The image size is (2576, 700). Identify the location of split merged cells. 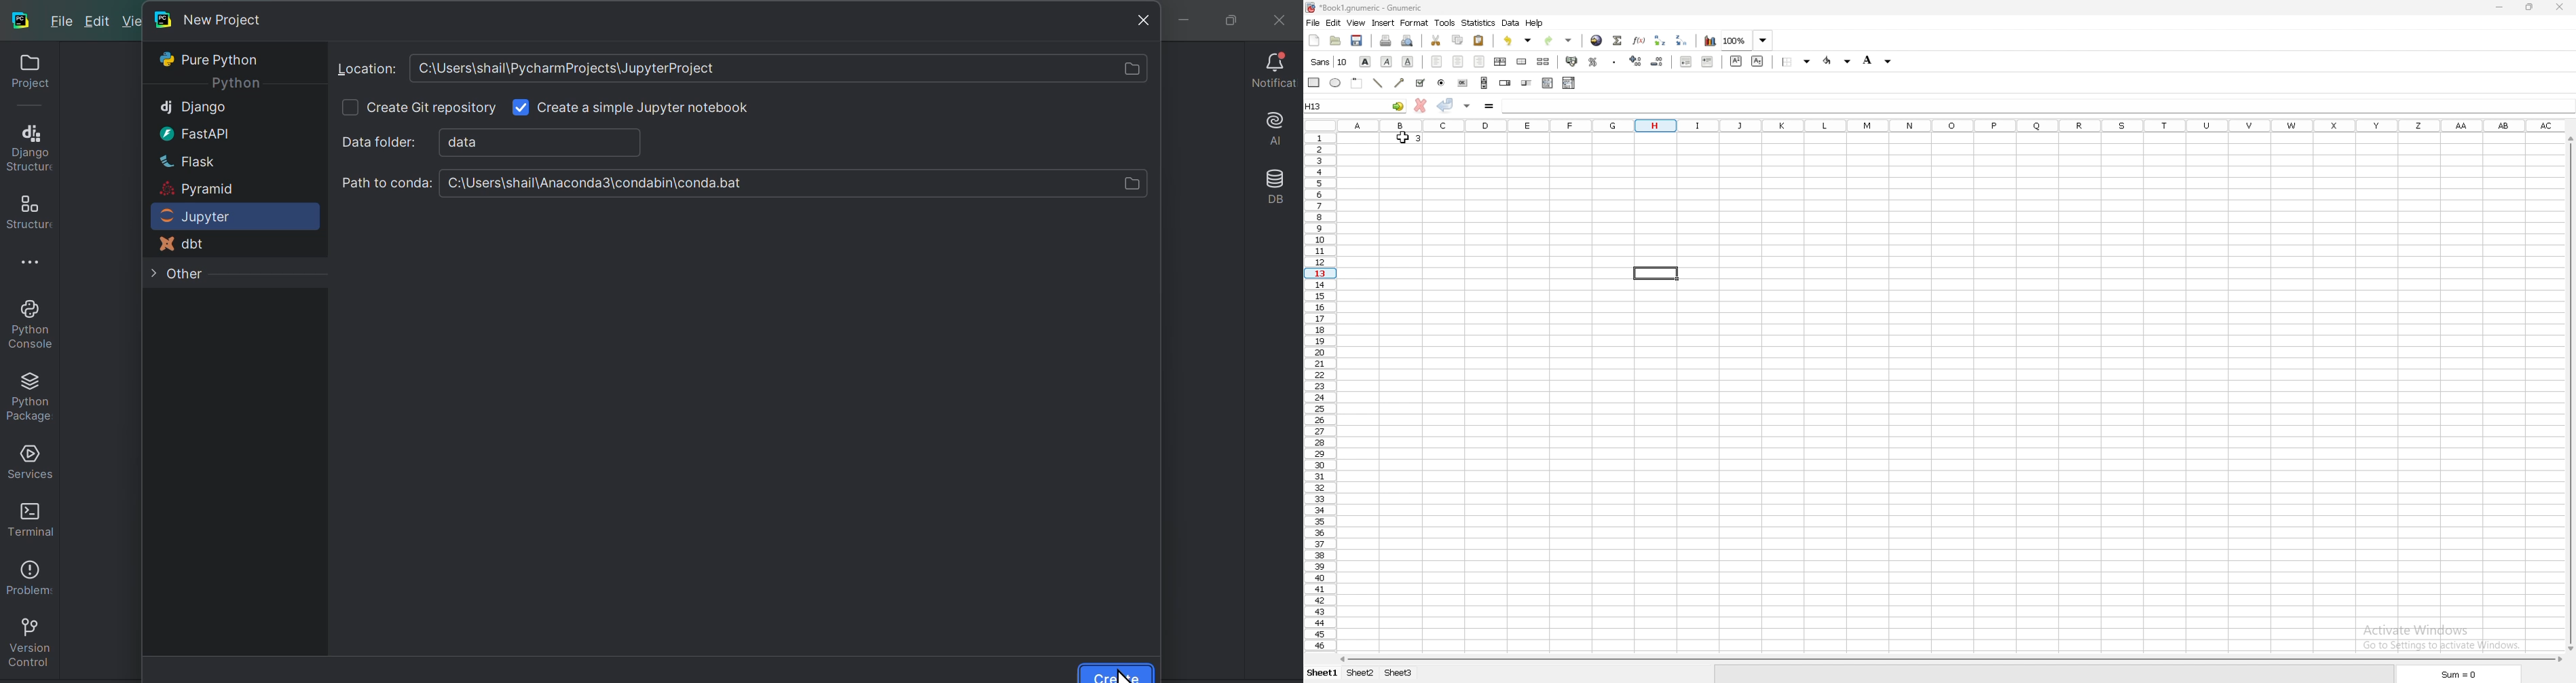
(1543, 62).